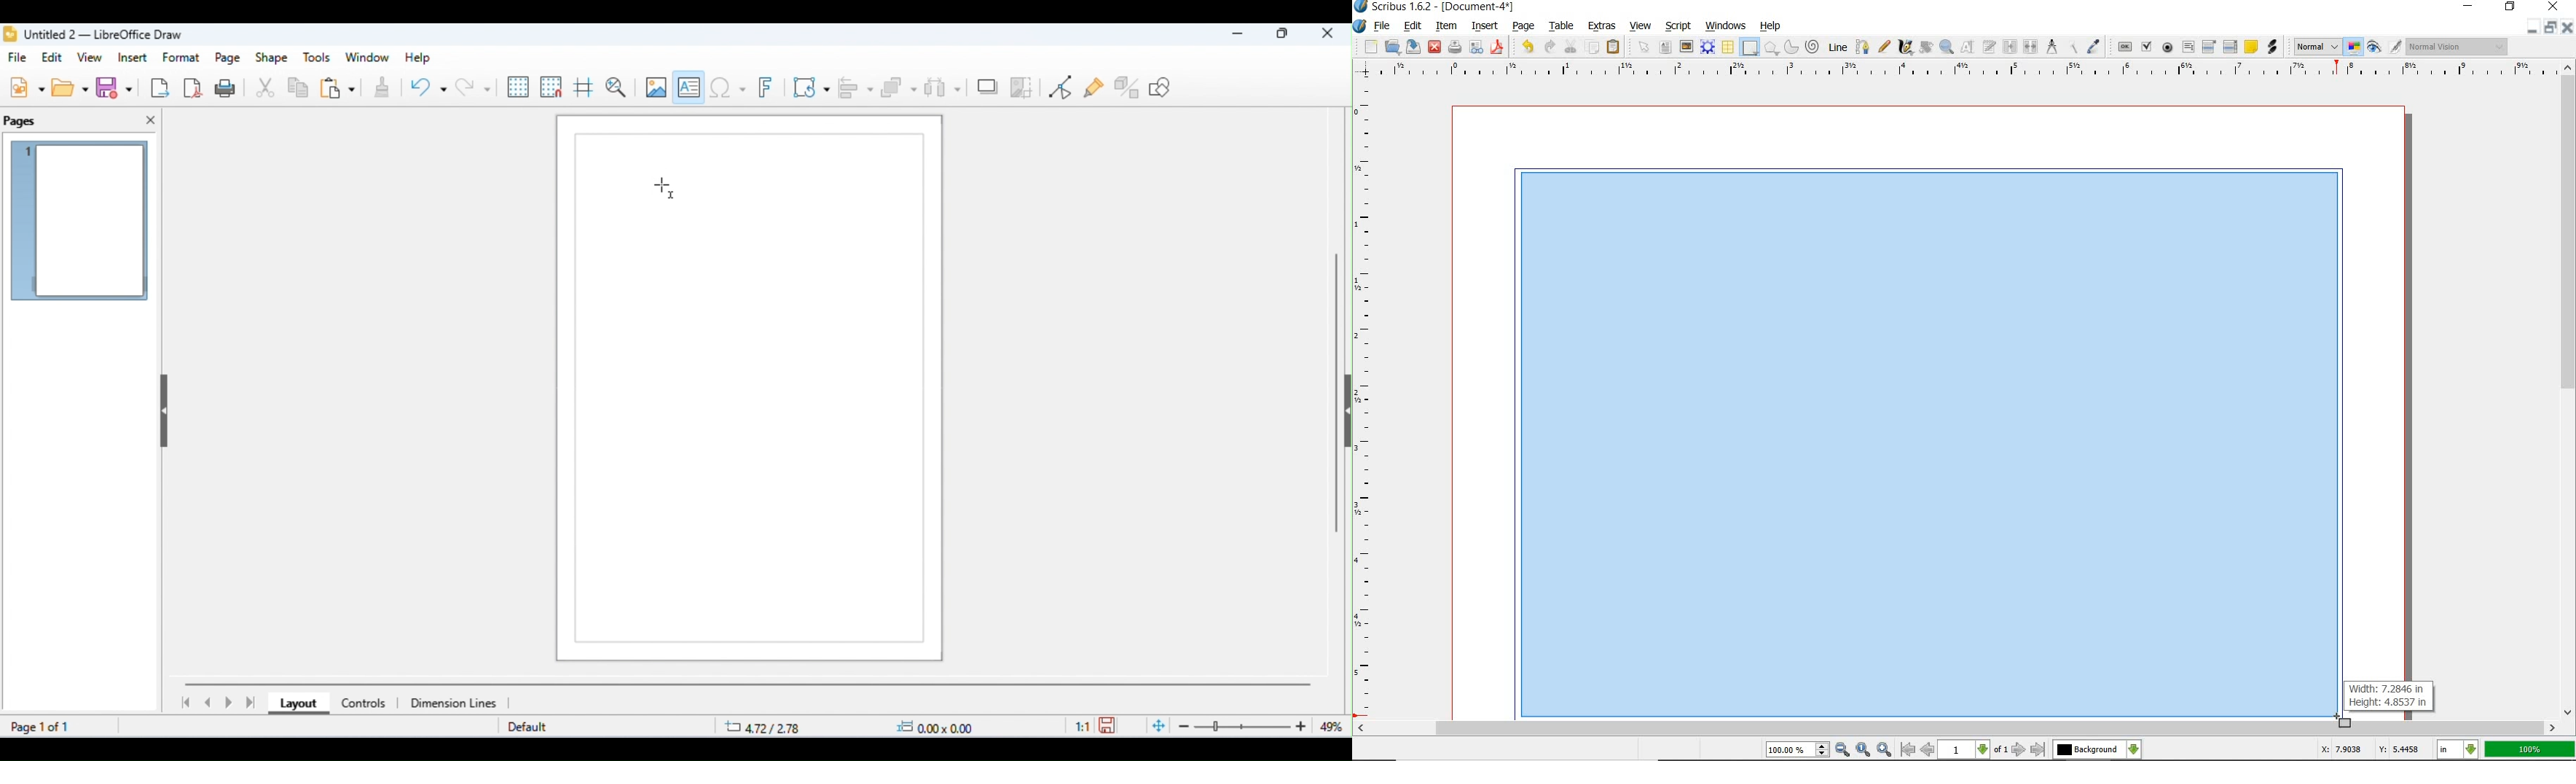  I want to click on how draw functions, so click(1161, 87).